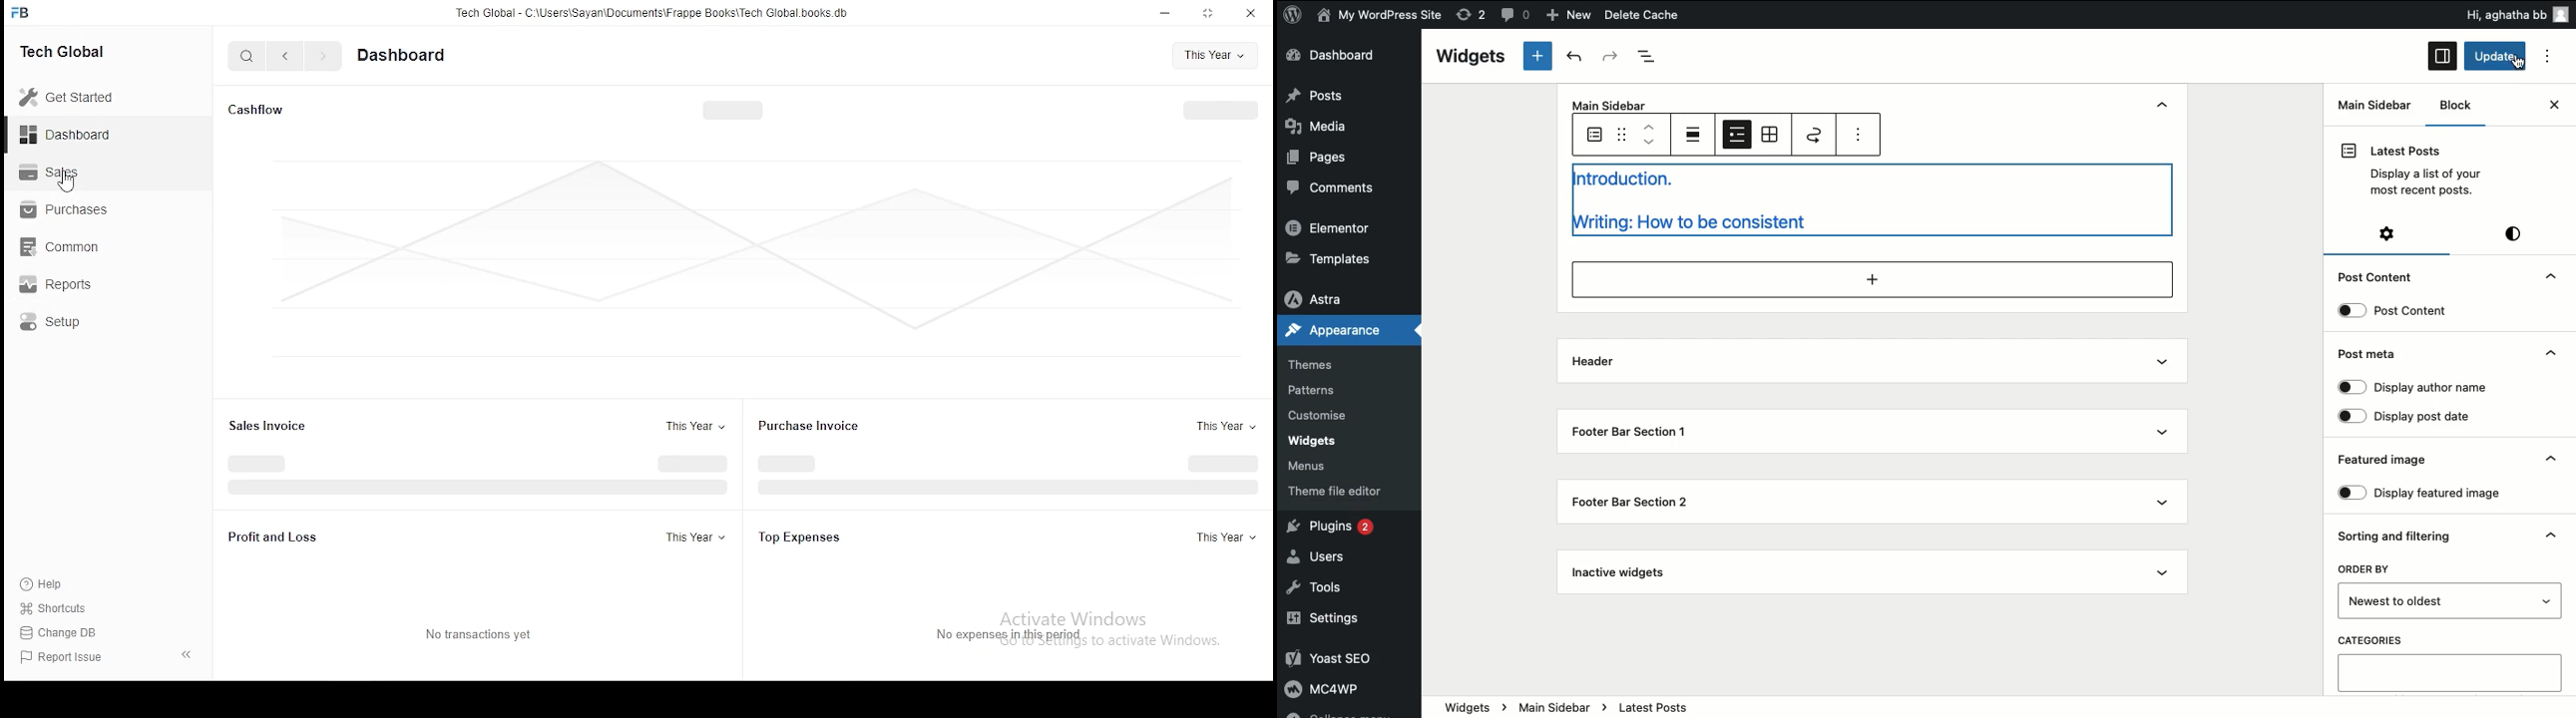  I want to click on Appearance, so click(1340, 329).